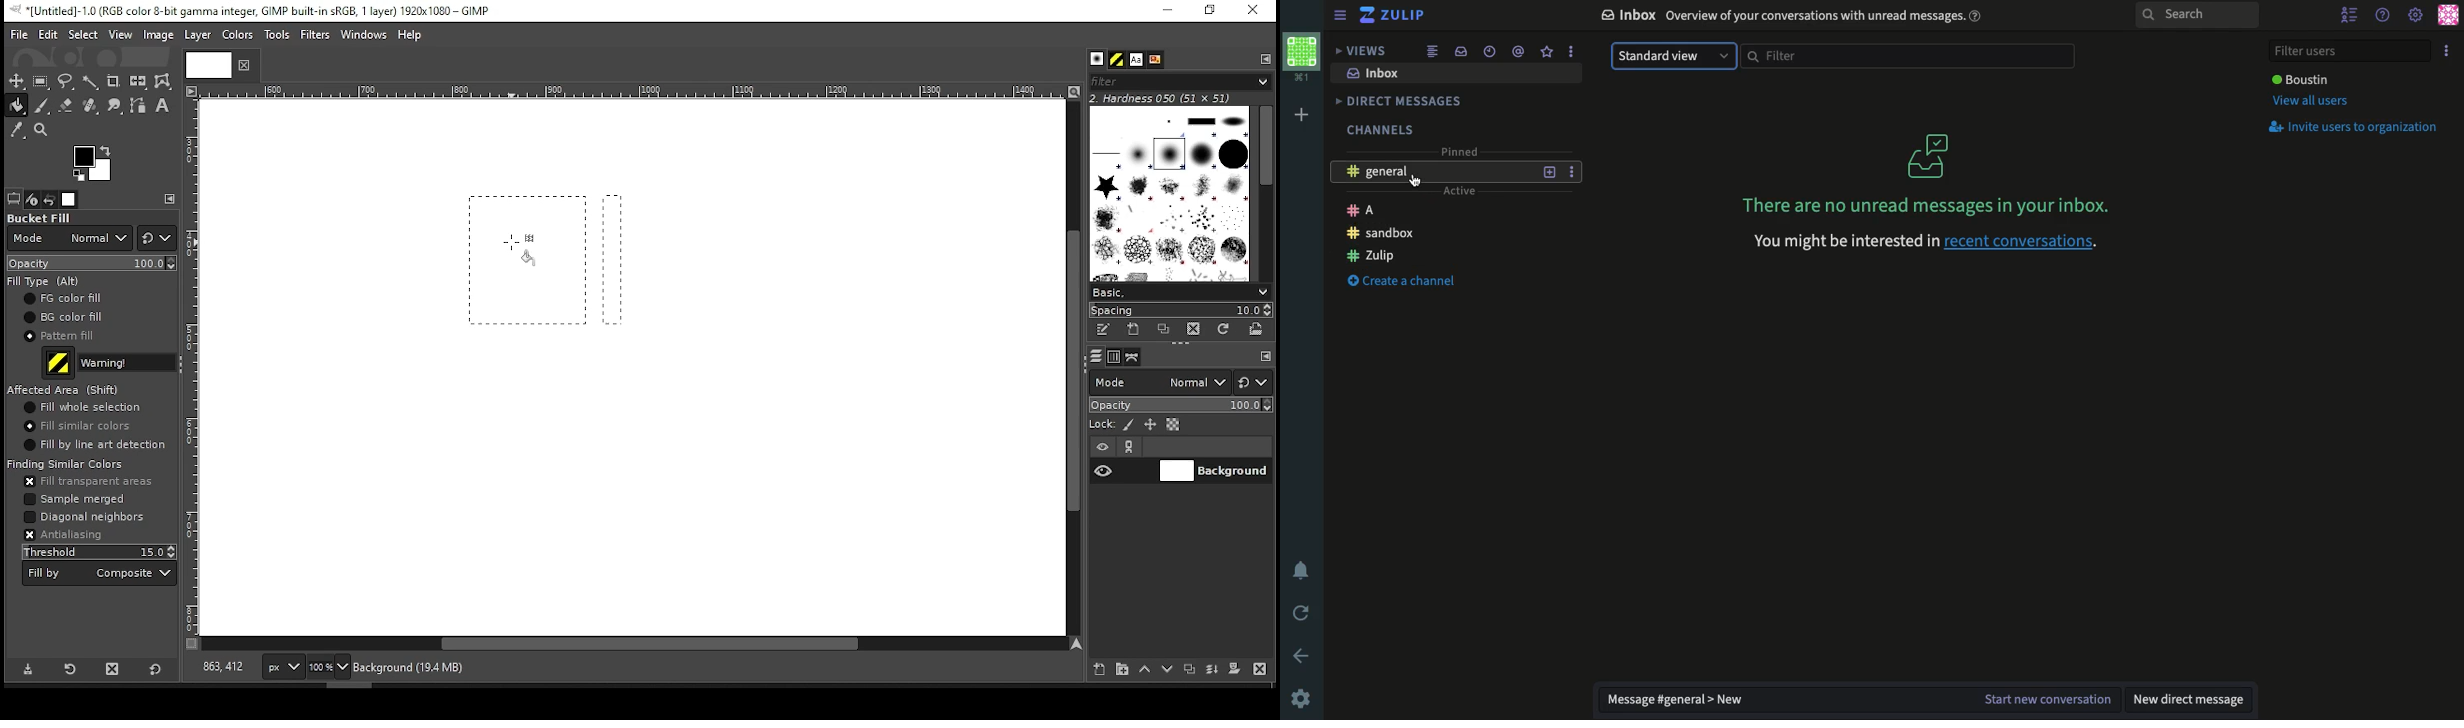 The height and width of the screenshot is (728, 2464). What do you see at coordinates (42, 217) in the screenshot?
I see `bucket fill` at bounding box center [42, 217].